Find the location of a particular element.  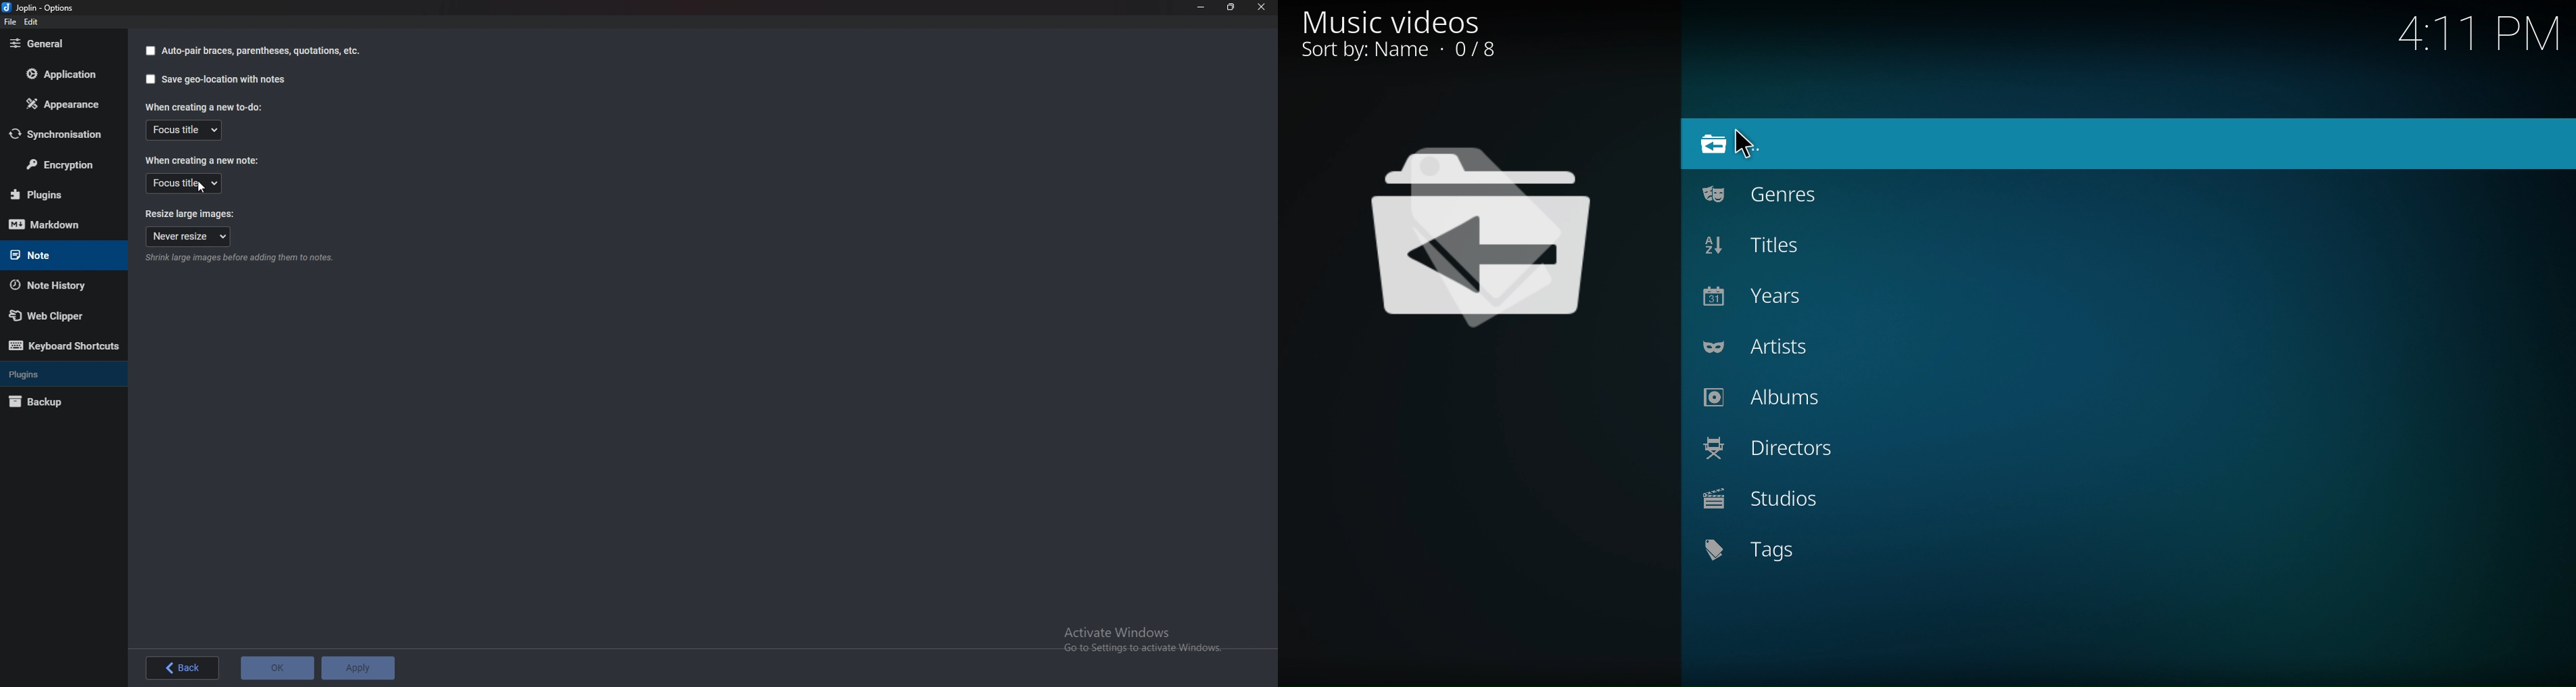

Synchronization is located at coordinates (62, 134).